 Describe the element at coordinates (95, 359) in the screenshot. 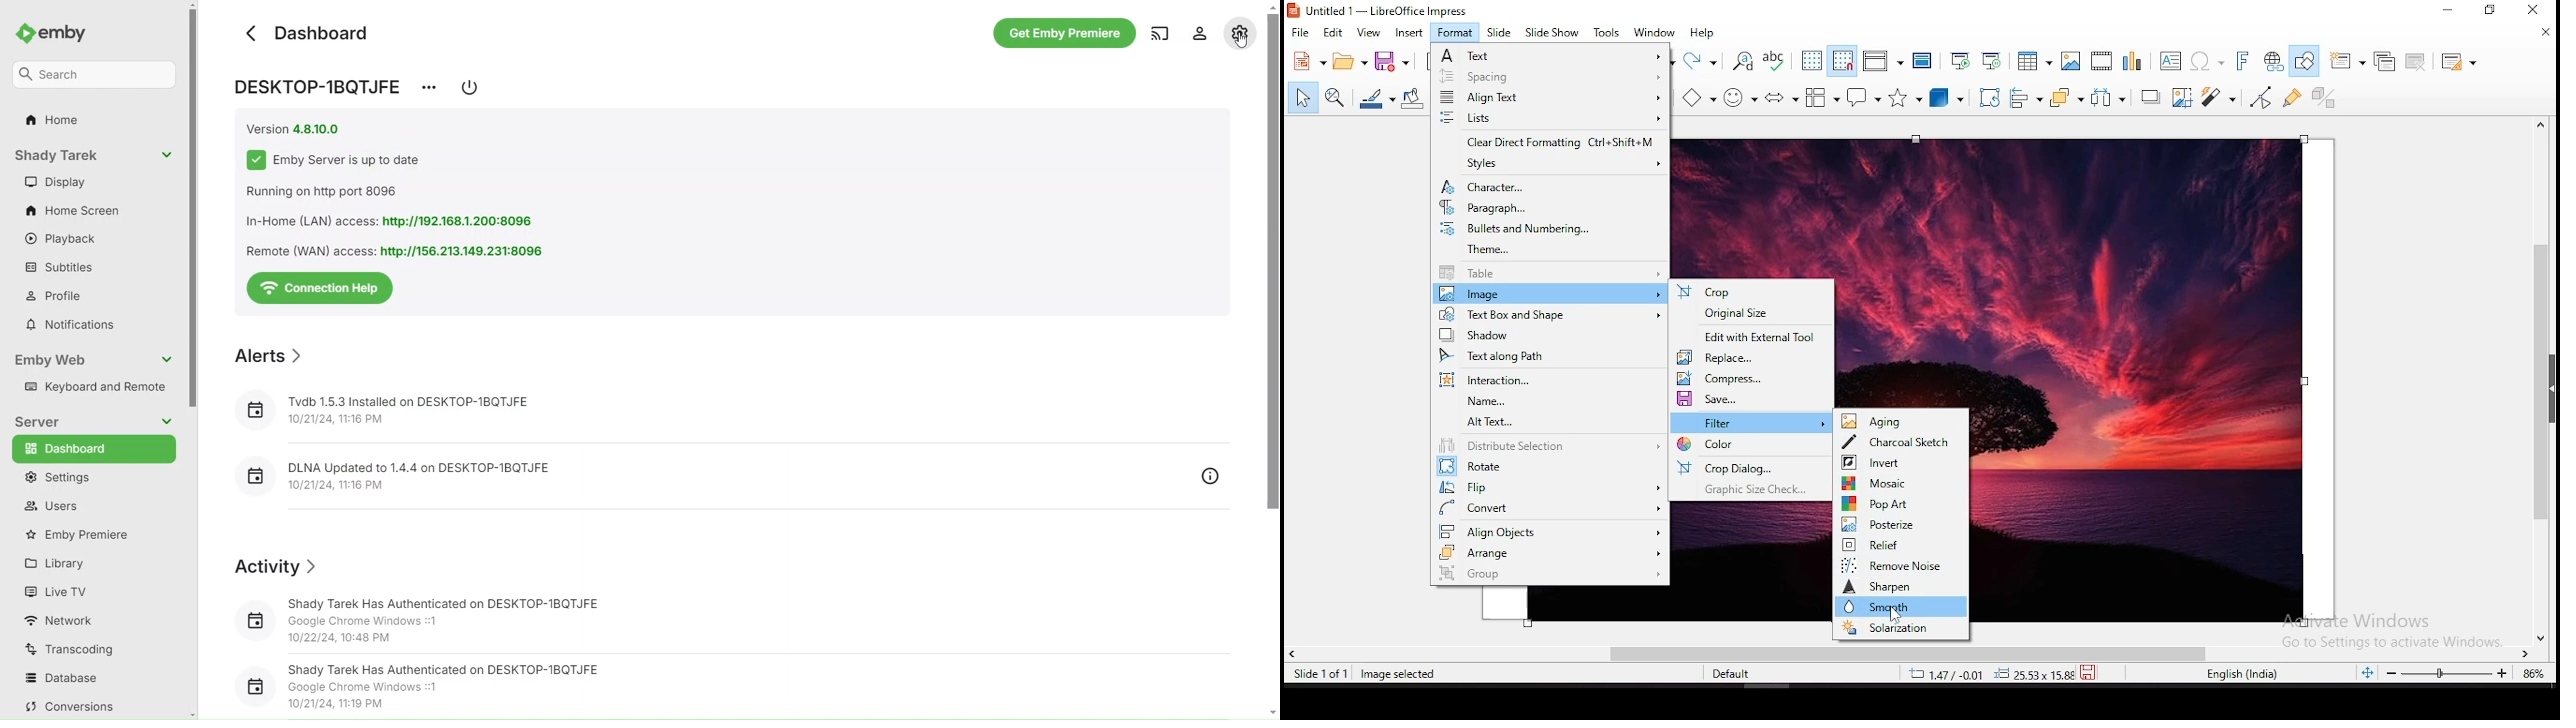

I see `Emby Web` at that location.